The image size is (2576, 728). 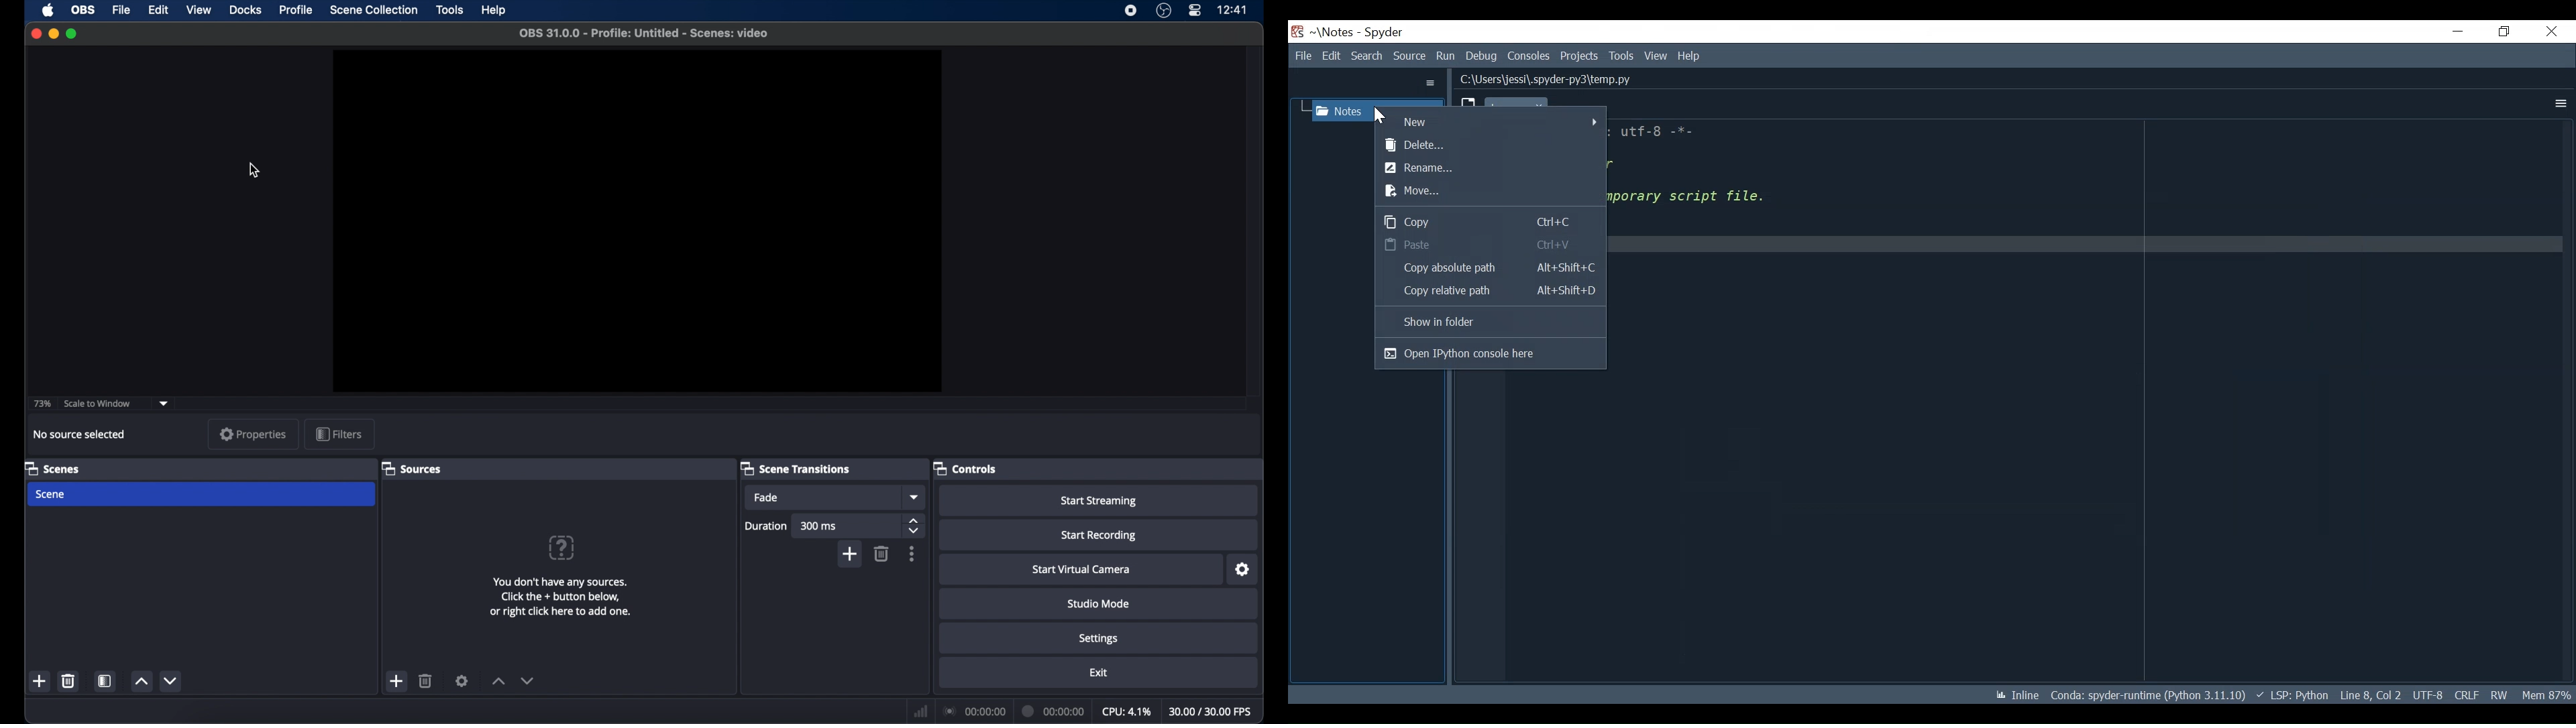 What do you see at coordinates (339, 433) in the screenshot?
I see `filters` at bounding box center [339, 433].